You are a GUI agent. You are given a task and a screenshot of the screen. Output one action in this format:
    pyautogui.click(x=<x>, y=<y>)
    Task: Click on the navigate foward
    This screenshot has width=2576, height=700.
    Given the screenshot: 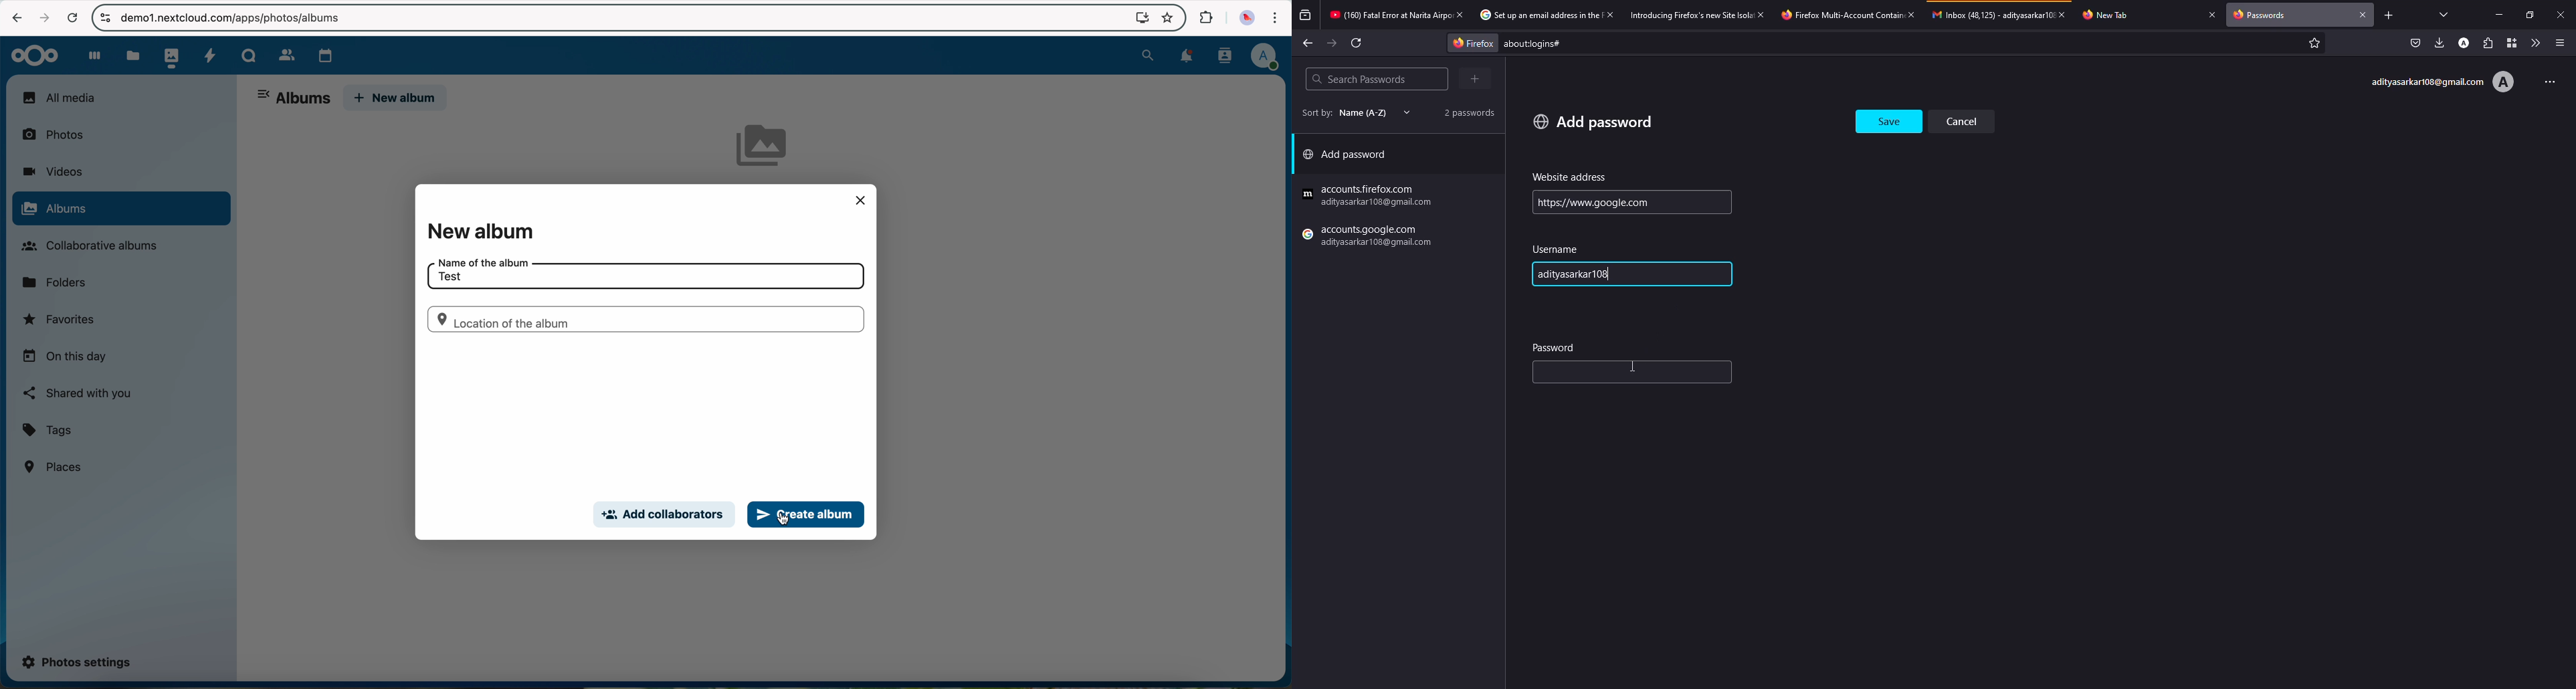 What is the action you would take?
    pyautogui.click(x=42, y=18)
    